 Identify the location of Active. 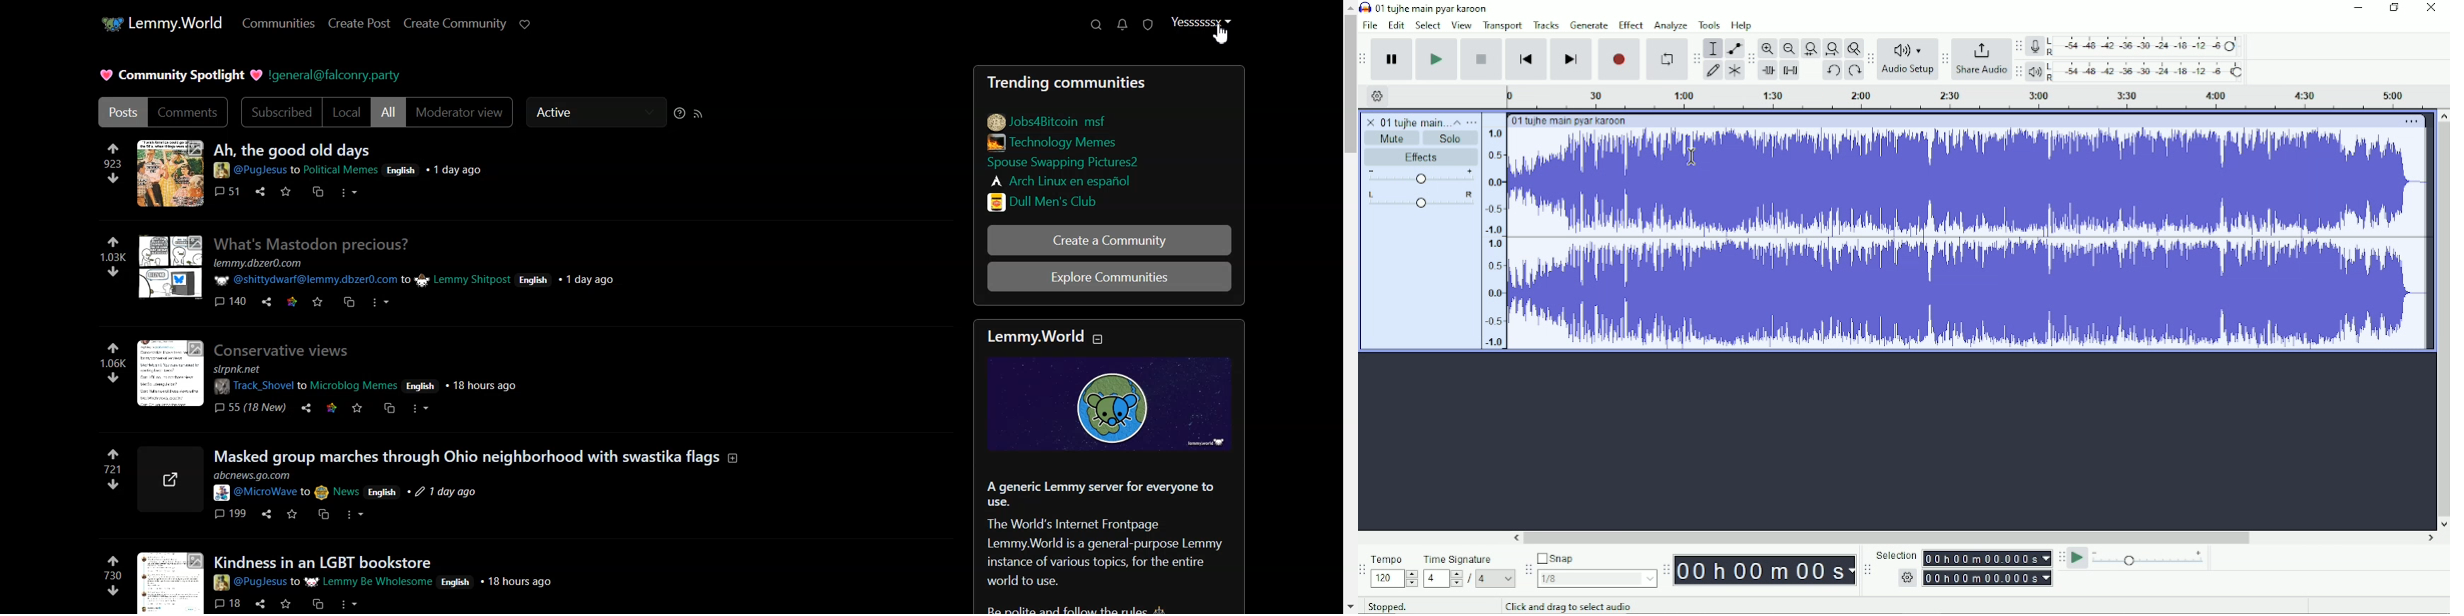
(595, 113).